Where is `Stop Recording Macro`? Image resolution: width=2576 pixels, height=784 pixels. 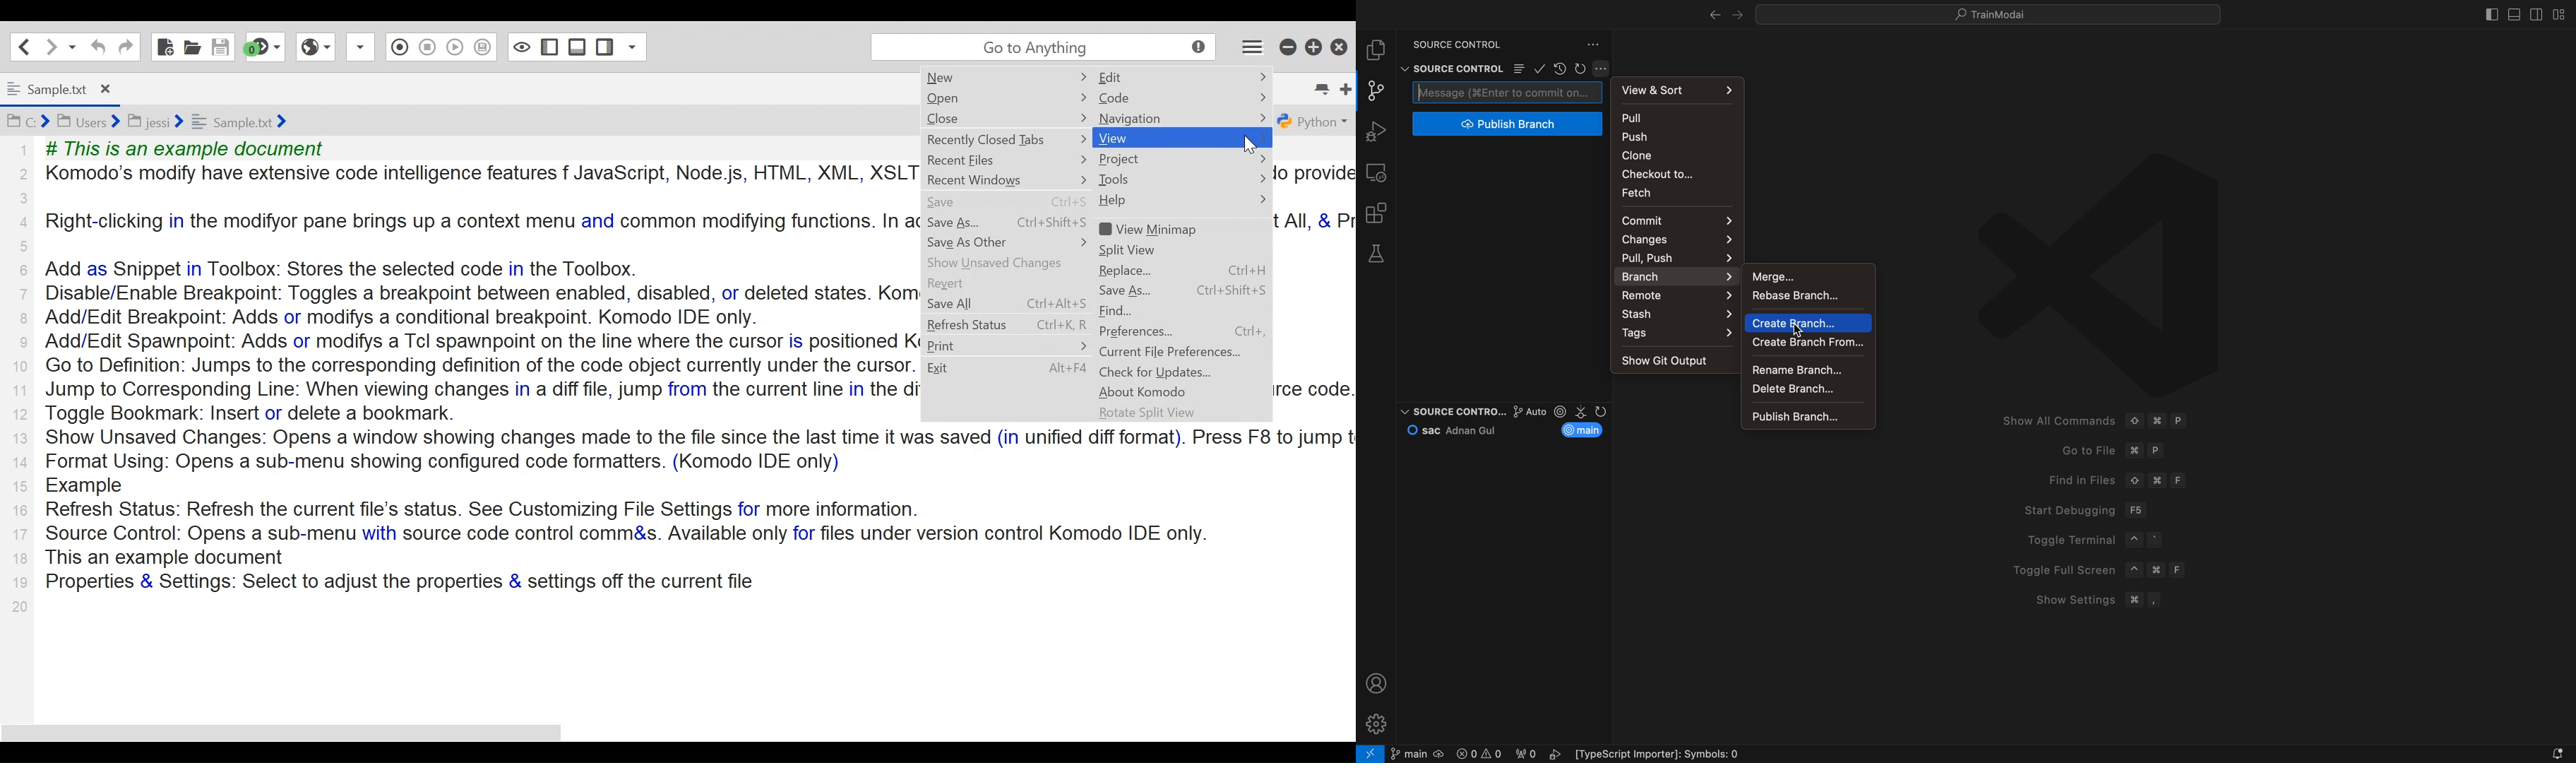
Stop Recording Macro is located at coordinates (399, 46).